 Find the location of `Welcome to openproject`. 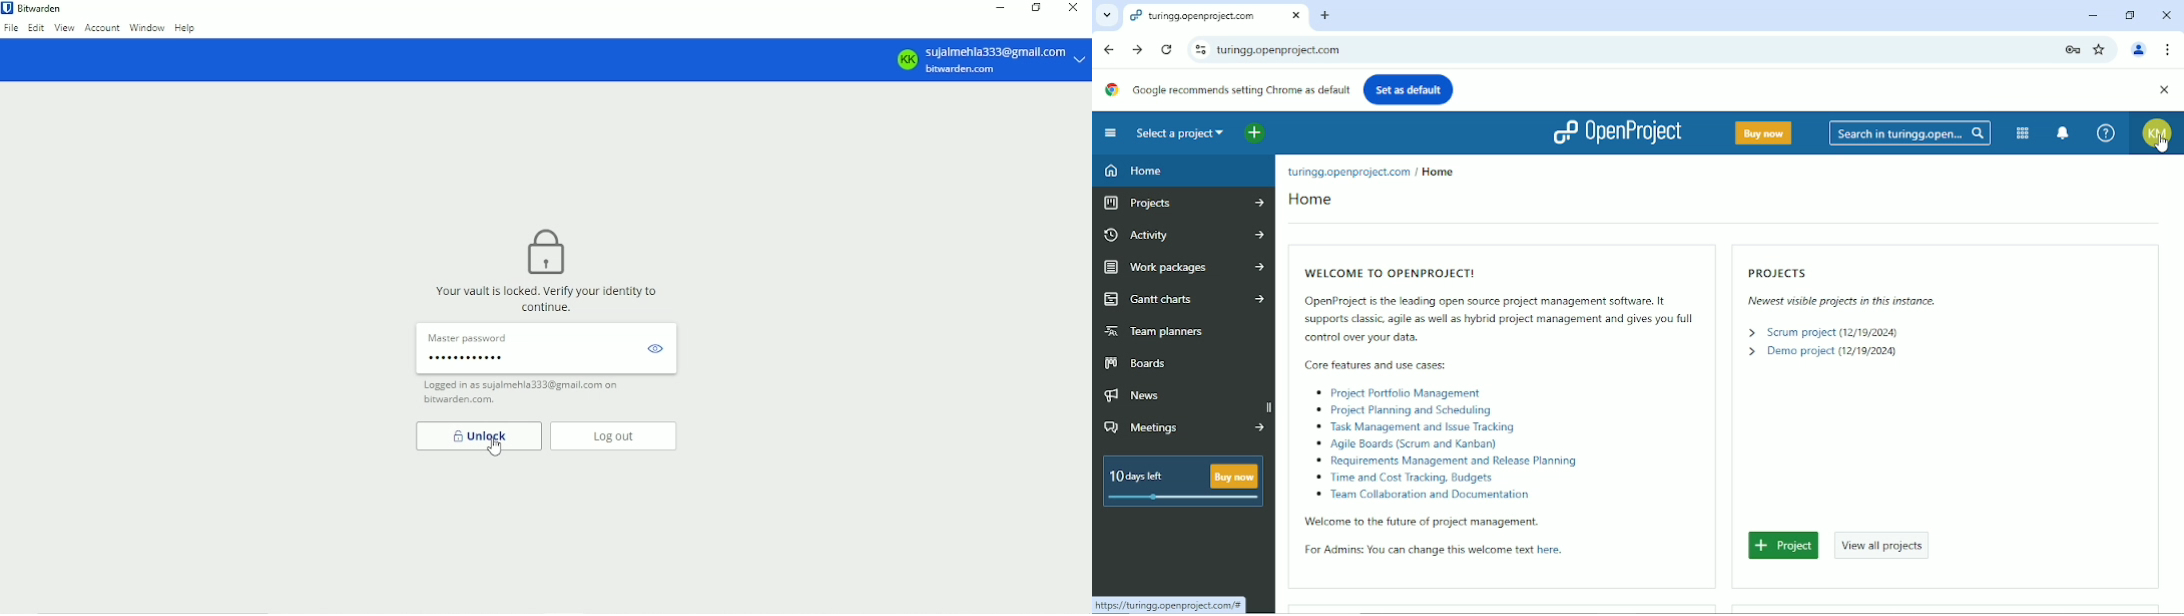

Welcome to openproject is located at coordinates (1407, 270).